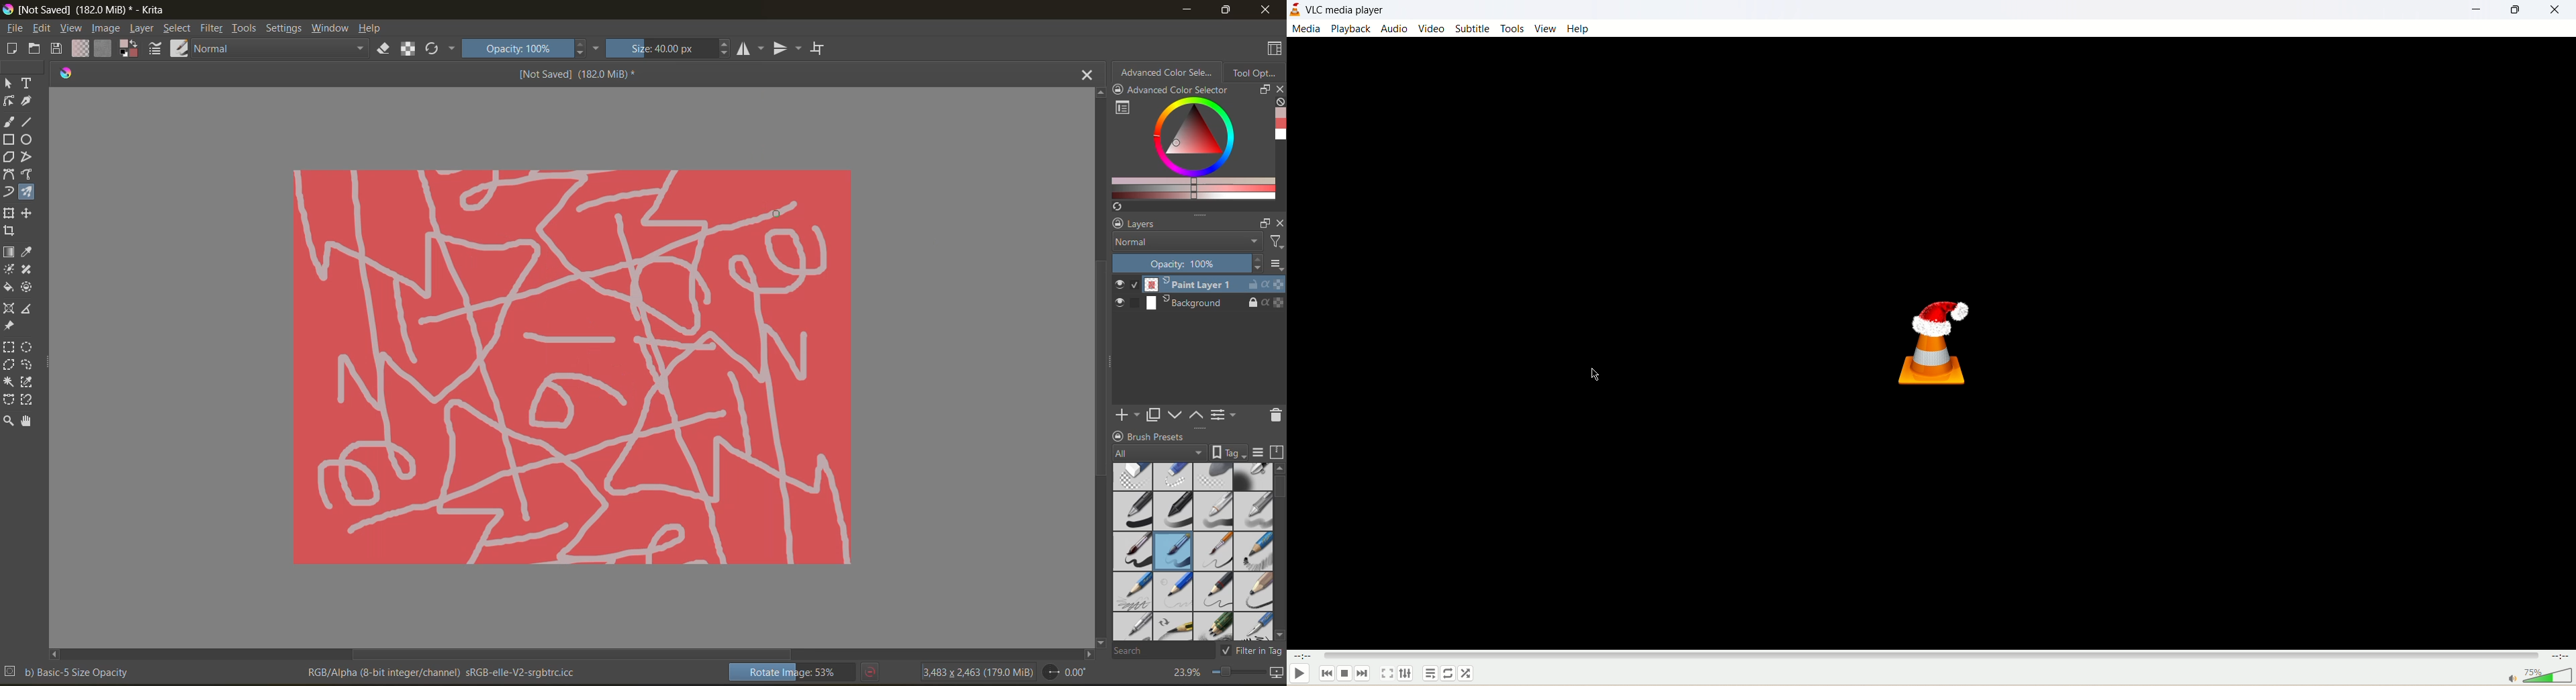 The width and height of the screenshot is (2576, 700). Describe the element at coordinates (1276, 266) in the screenshot. I see `options` at that location.